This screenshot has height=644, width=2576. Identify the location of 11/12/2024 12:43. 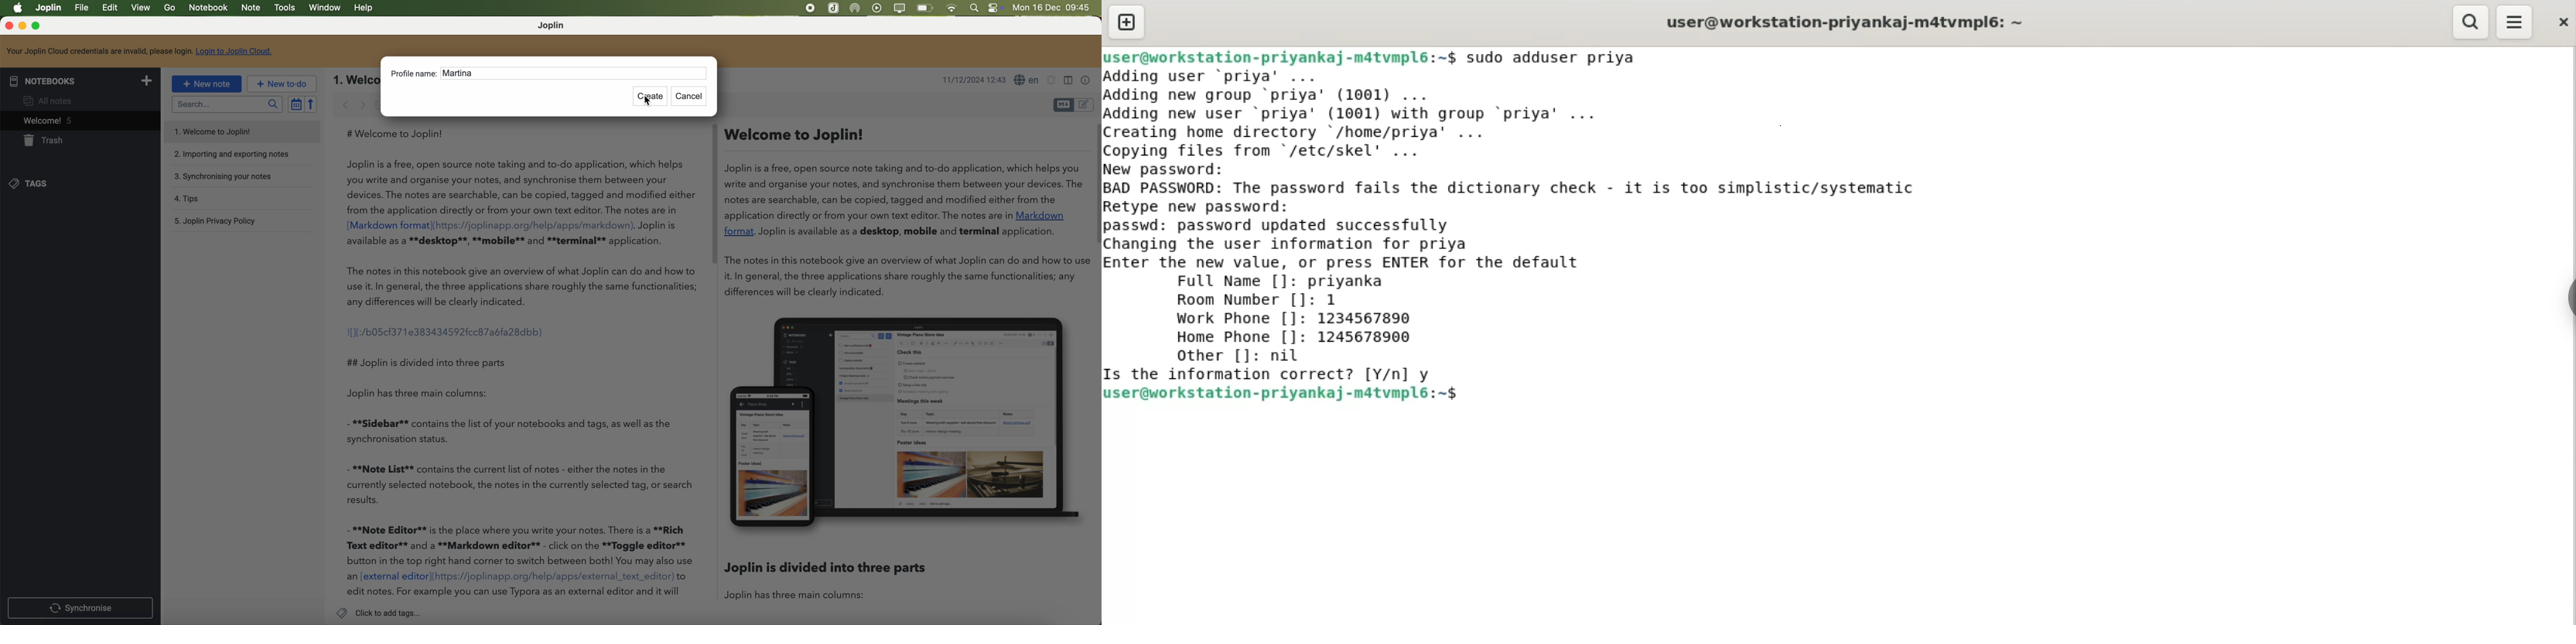
(973, 80).